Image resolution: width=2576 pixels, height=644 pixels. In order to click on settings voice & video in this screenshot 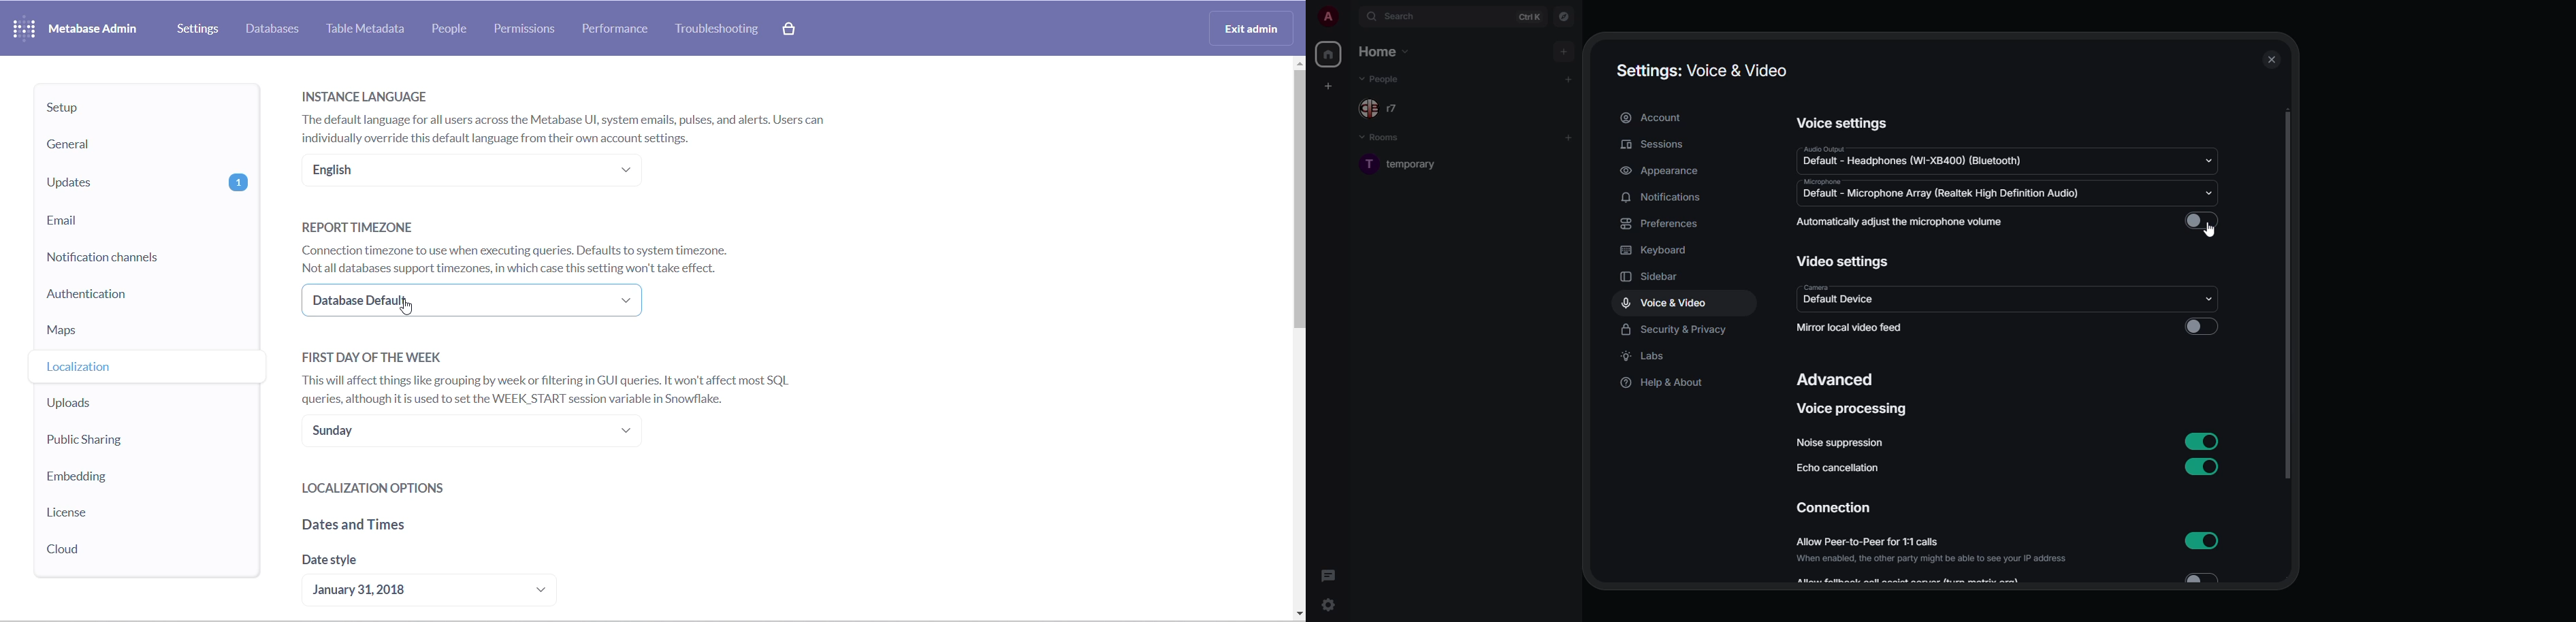, I will do `click(1700, 69)`.